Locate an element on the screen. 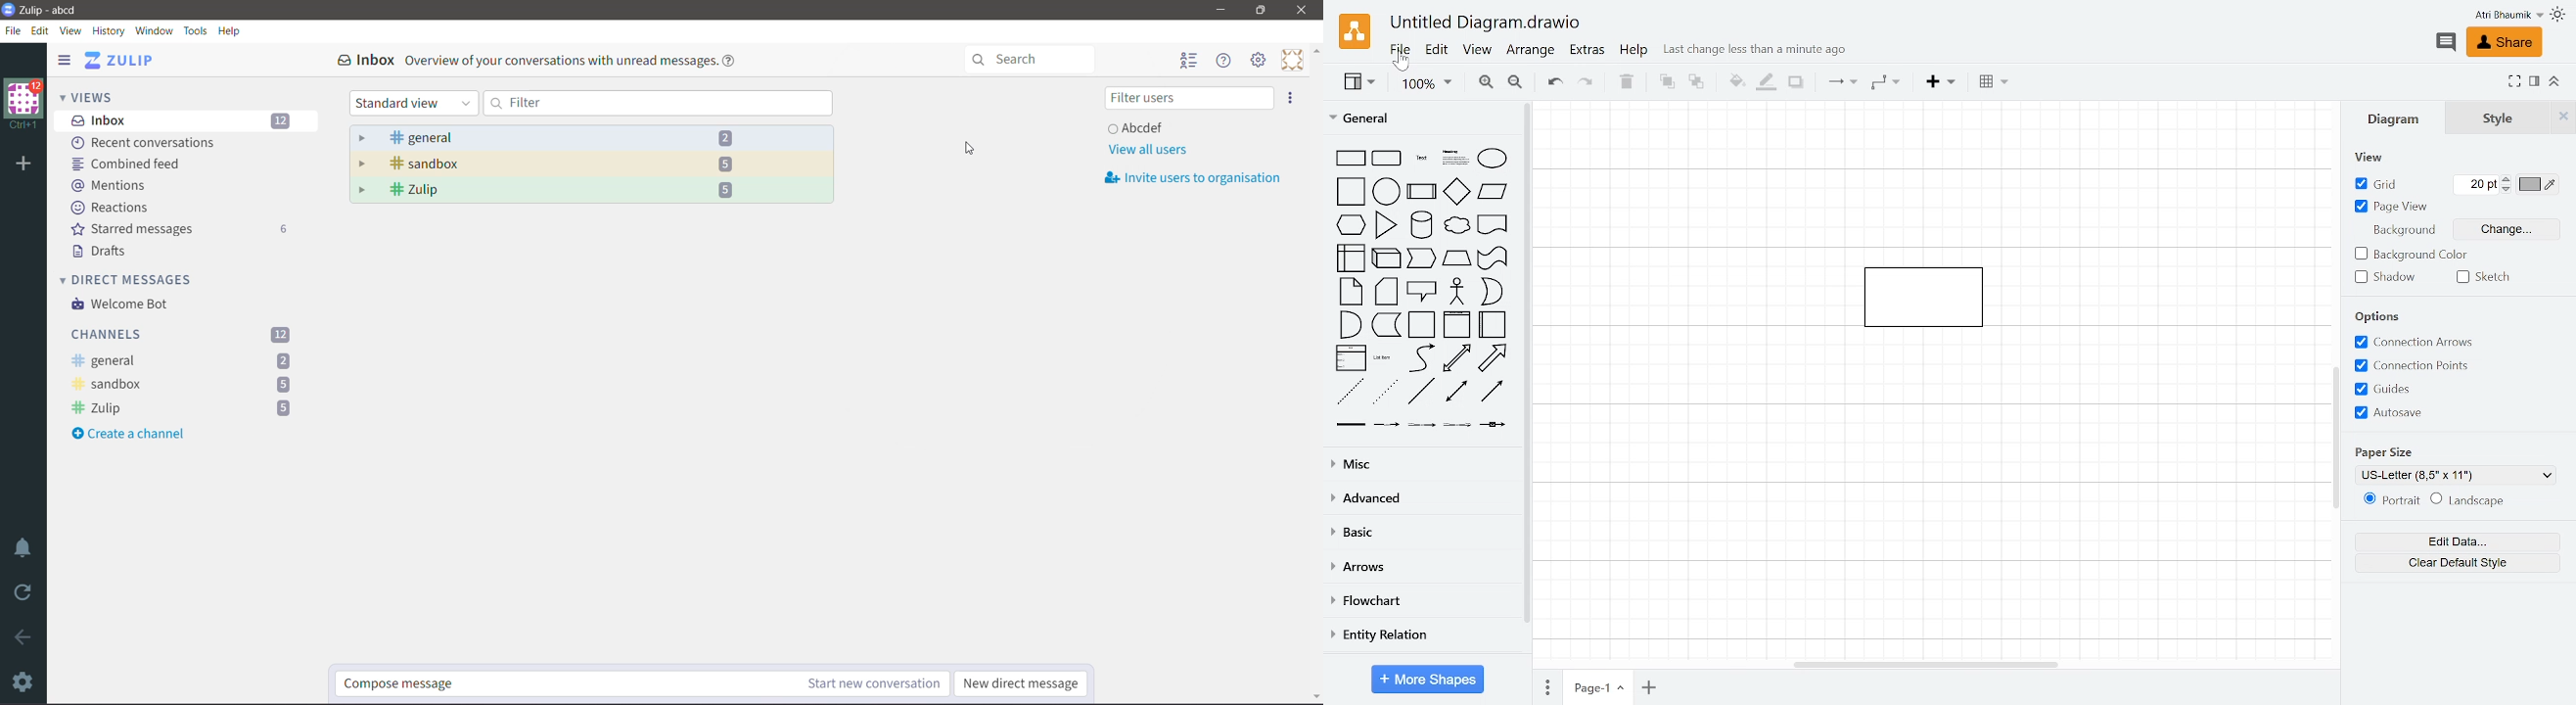 The height and width of the screenshot is (728, 2576). Basic is located at coordinates (1423, 531).